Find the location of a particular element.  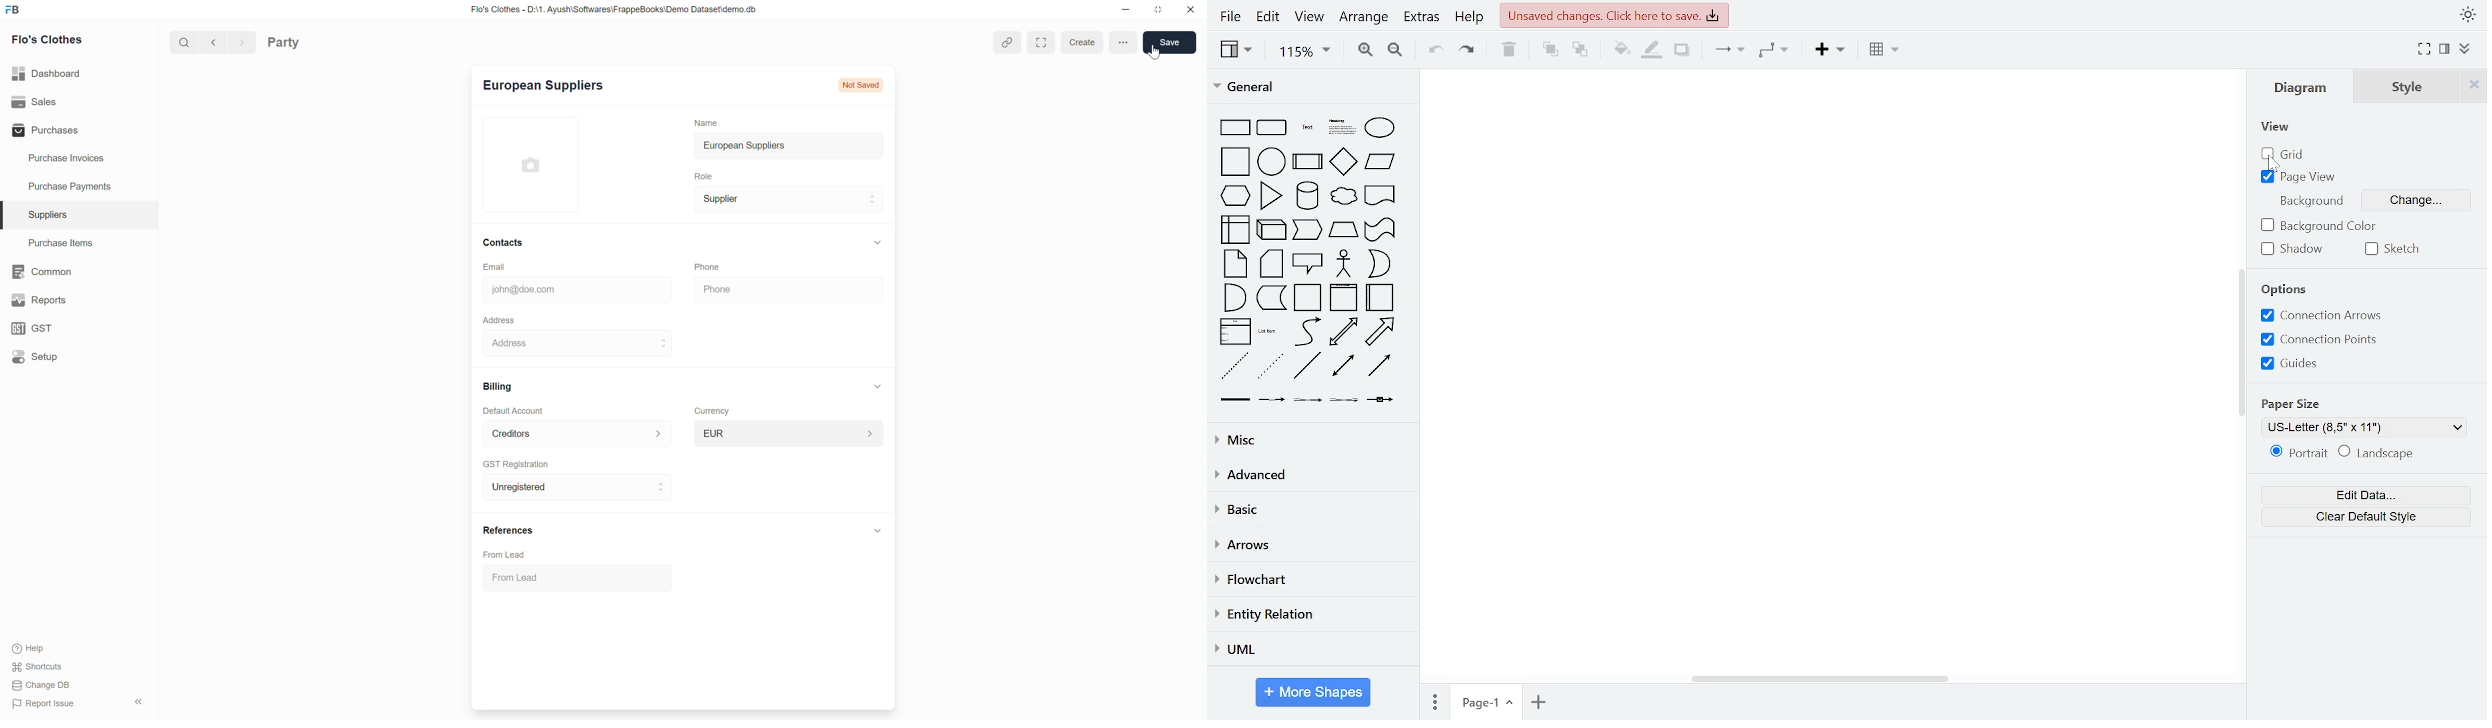

go back is located at coordinates (210, 41).